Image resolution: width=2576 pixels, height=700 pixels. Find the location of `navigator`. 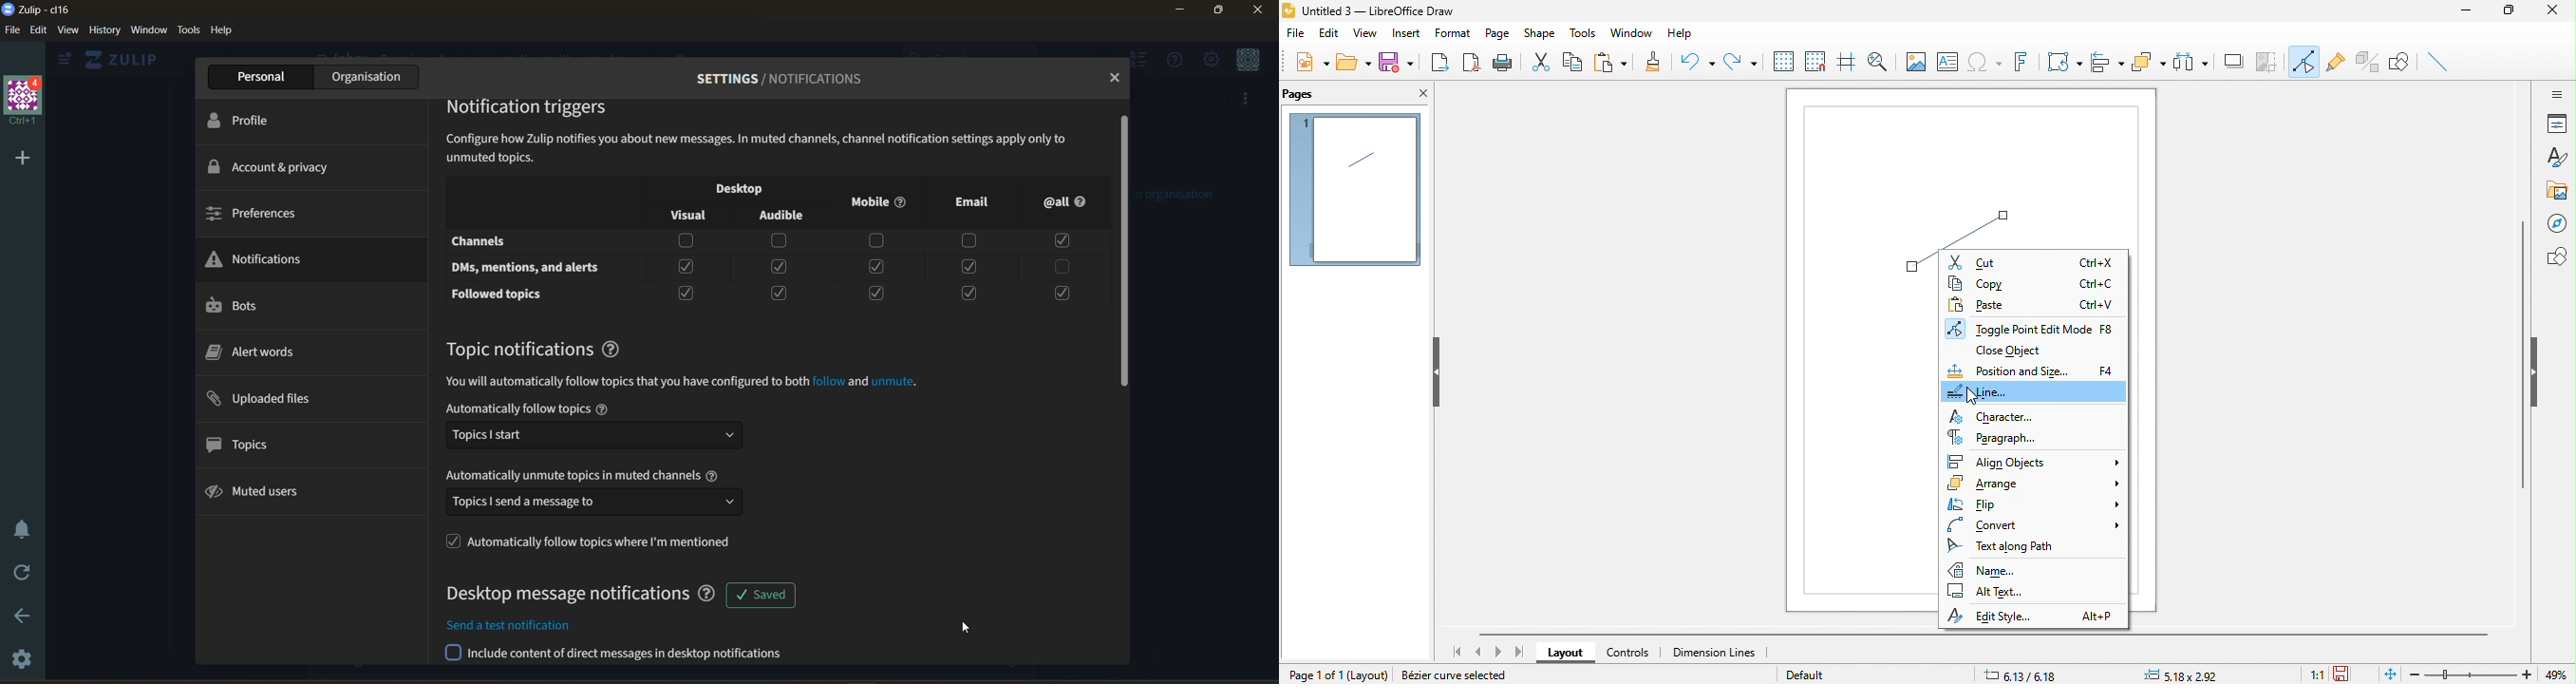

navigator is located at coordinates (2556, 223).